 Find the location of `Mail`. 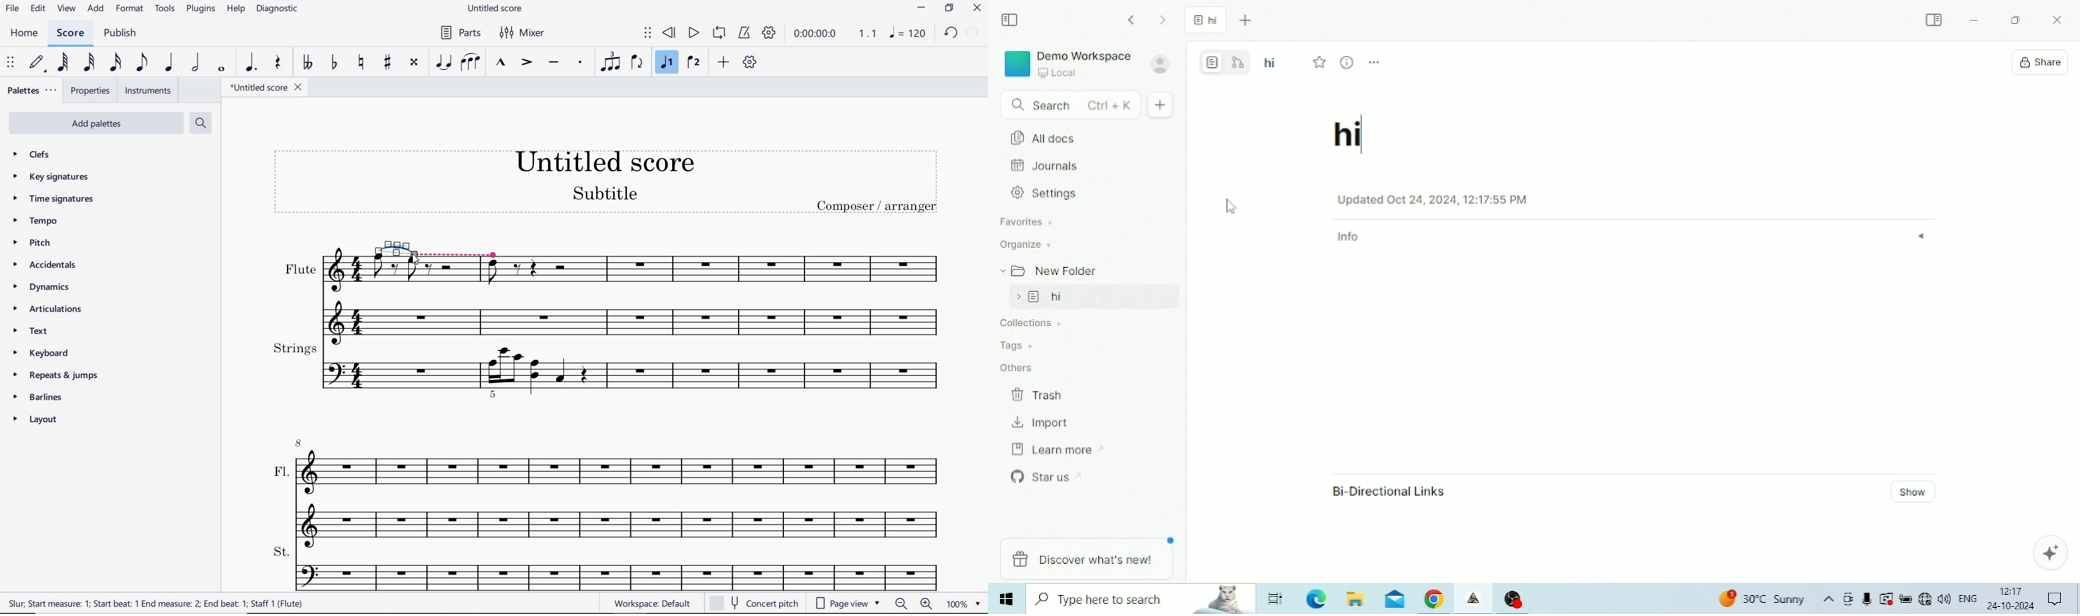

Mail is located at coordinates (1395, 600).